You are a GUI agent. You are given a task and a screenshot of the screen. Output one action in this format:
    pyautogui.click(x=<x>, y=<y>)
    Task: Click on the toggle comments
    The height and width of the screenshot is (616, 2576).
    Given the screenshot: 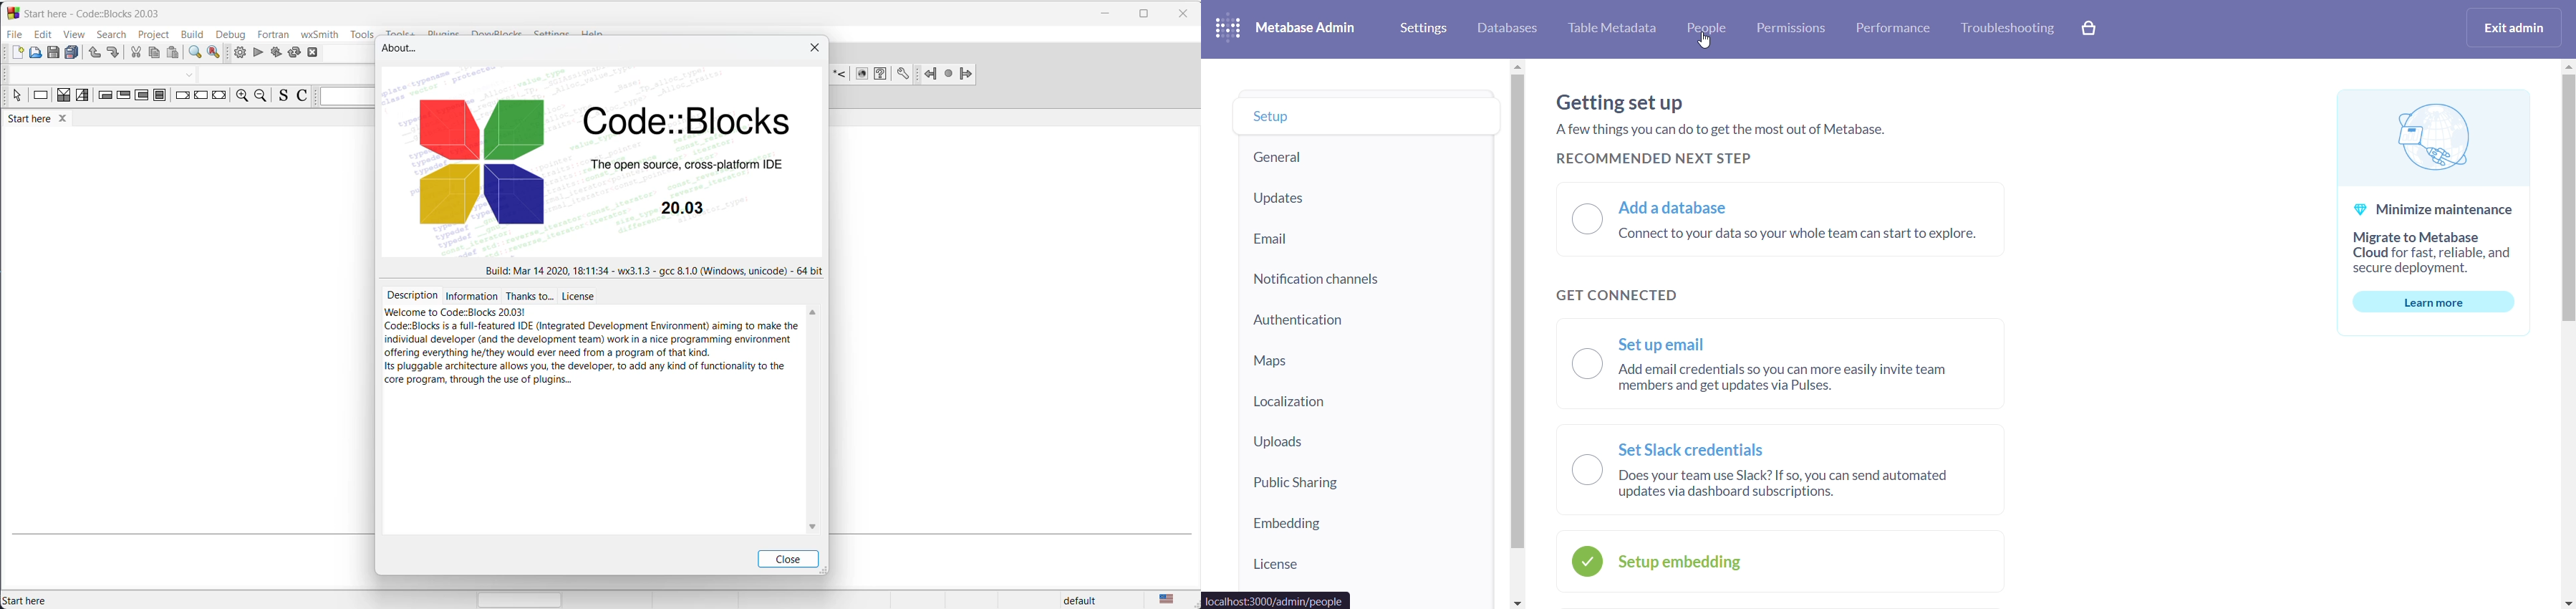 What is the action you would take?
    pyautogui.click(x=302, y=96)
    